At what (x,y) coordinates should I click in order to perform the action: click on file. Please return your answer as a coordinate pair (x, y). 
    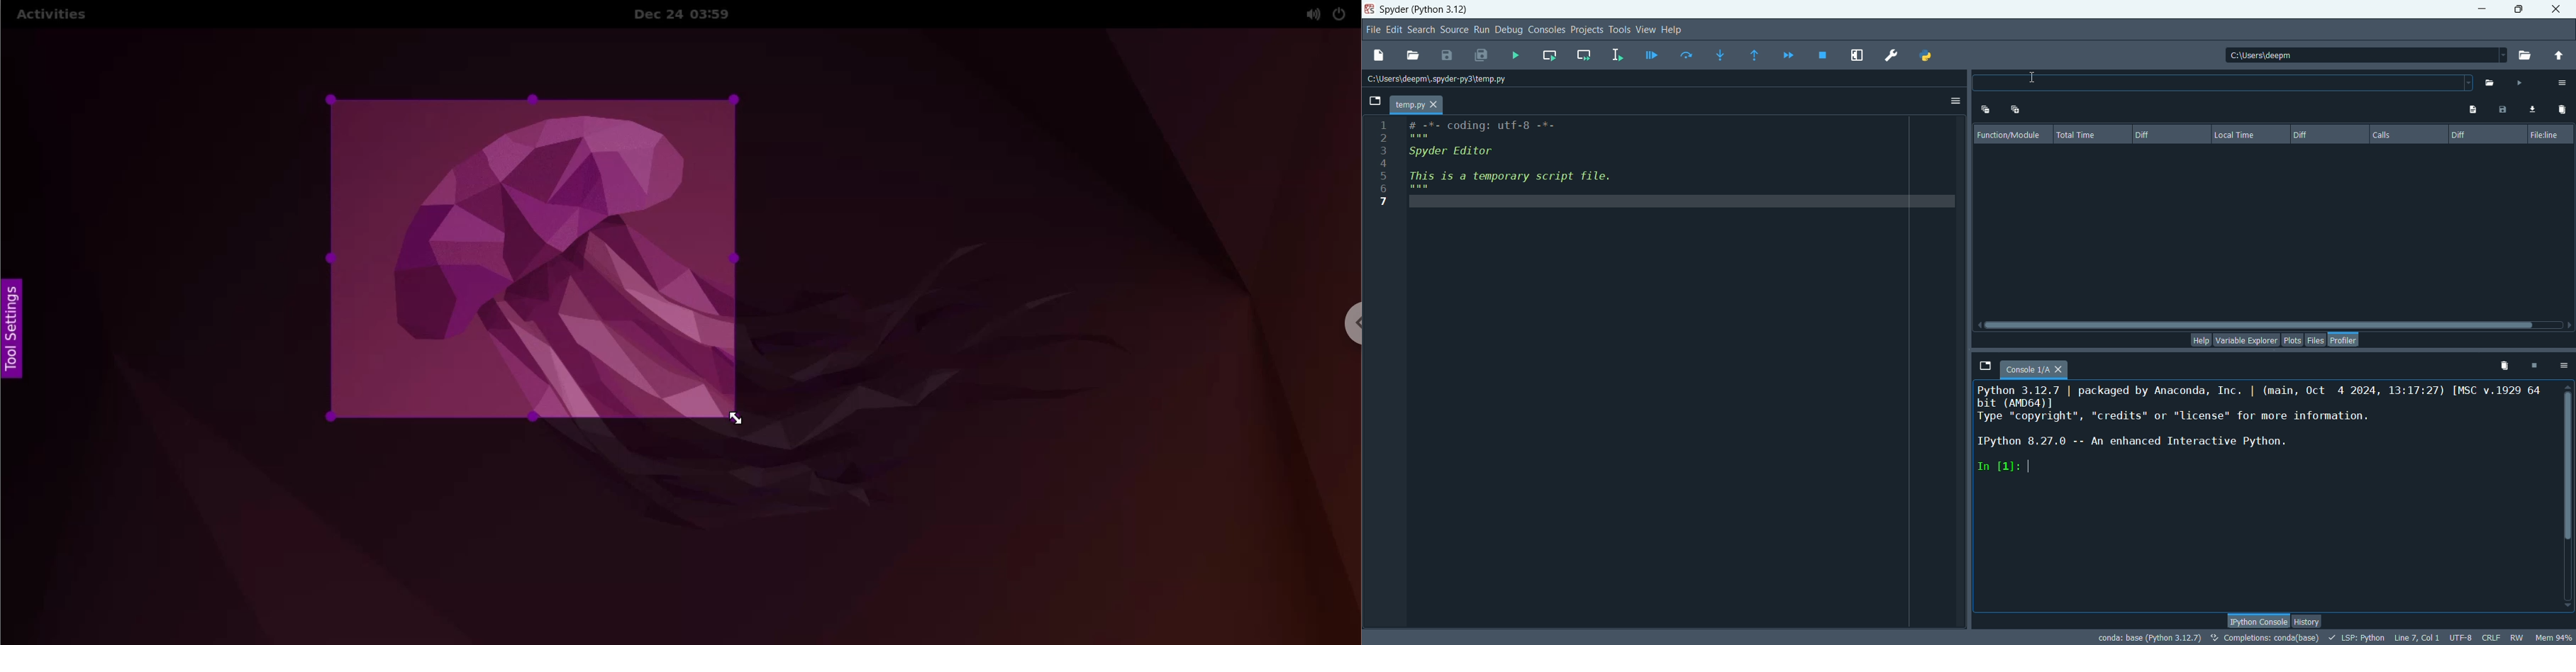
    Looking at the image, I should click on (1374, 31).